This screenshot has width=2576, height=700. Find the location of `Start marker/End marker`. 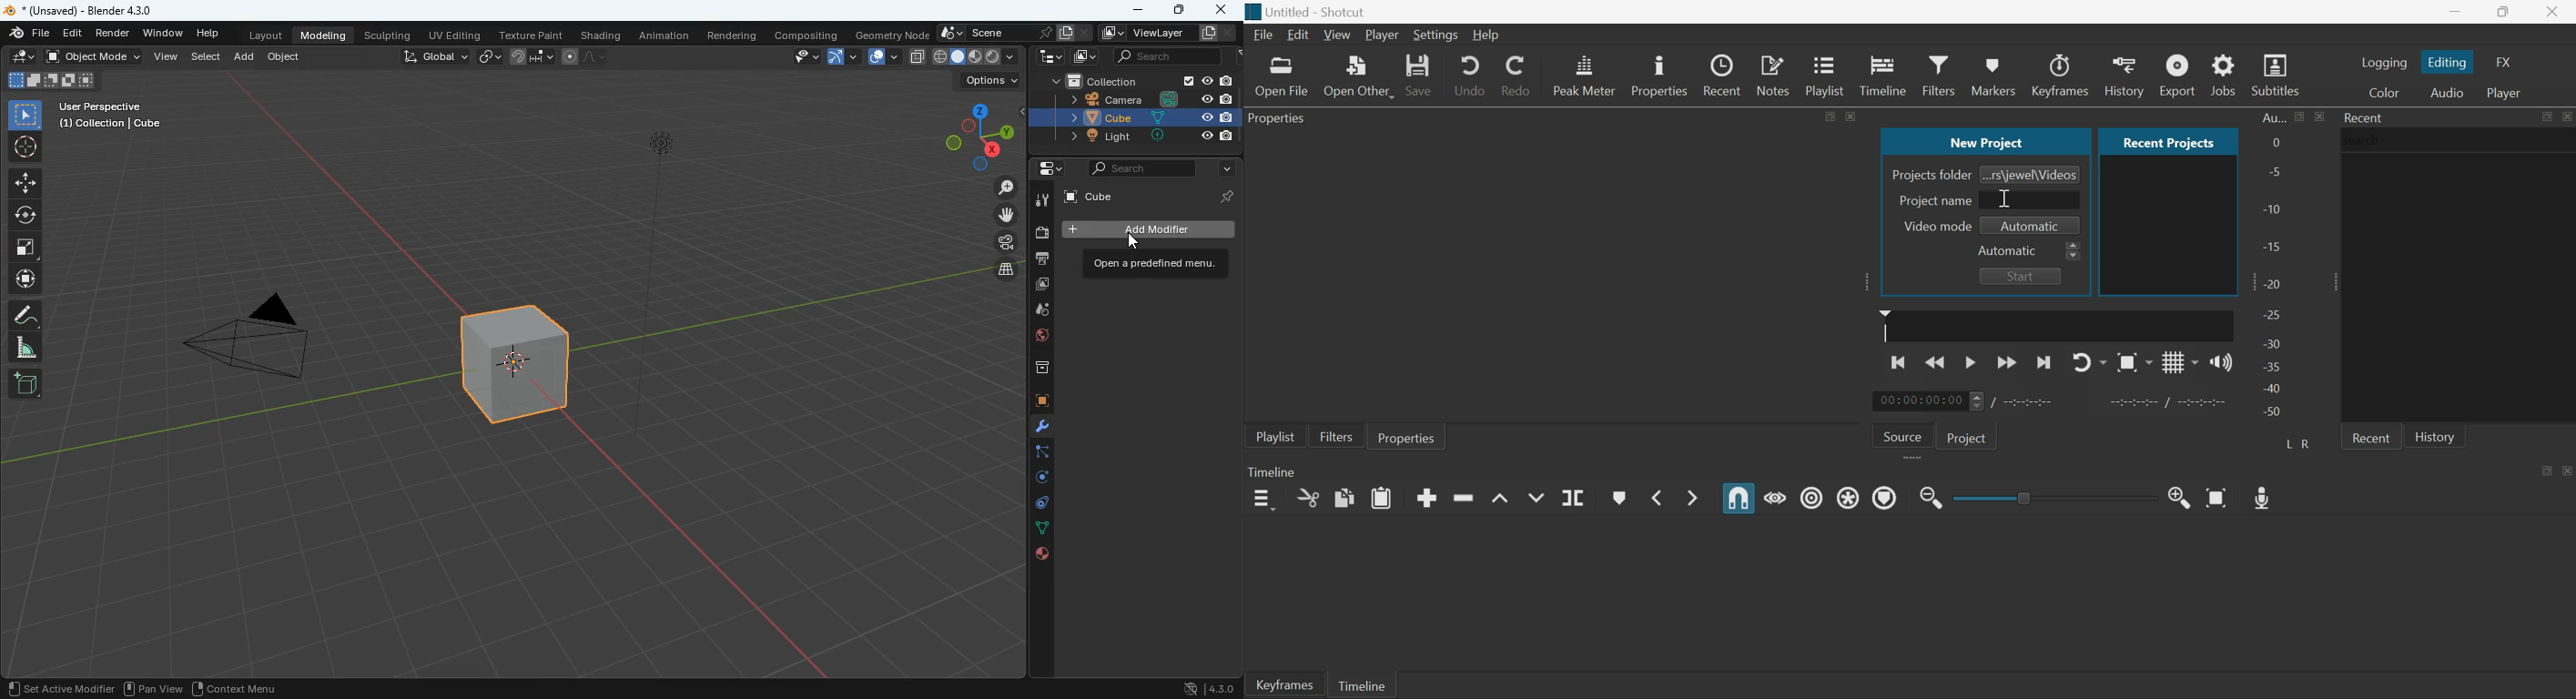

Start marker/End marker is located at coordinates (2170, 400).